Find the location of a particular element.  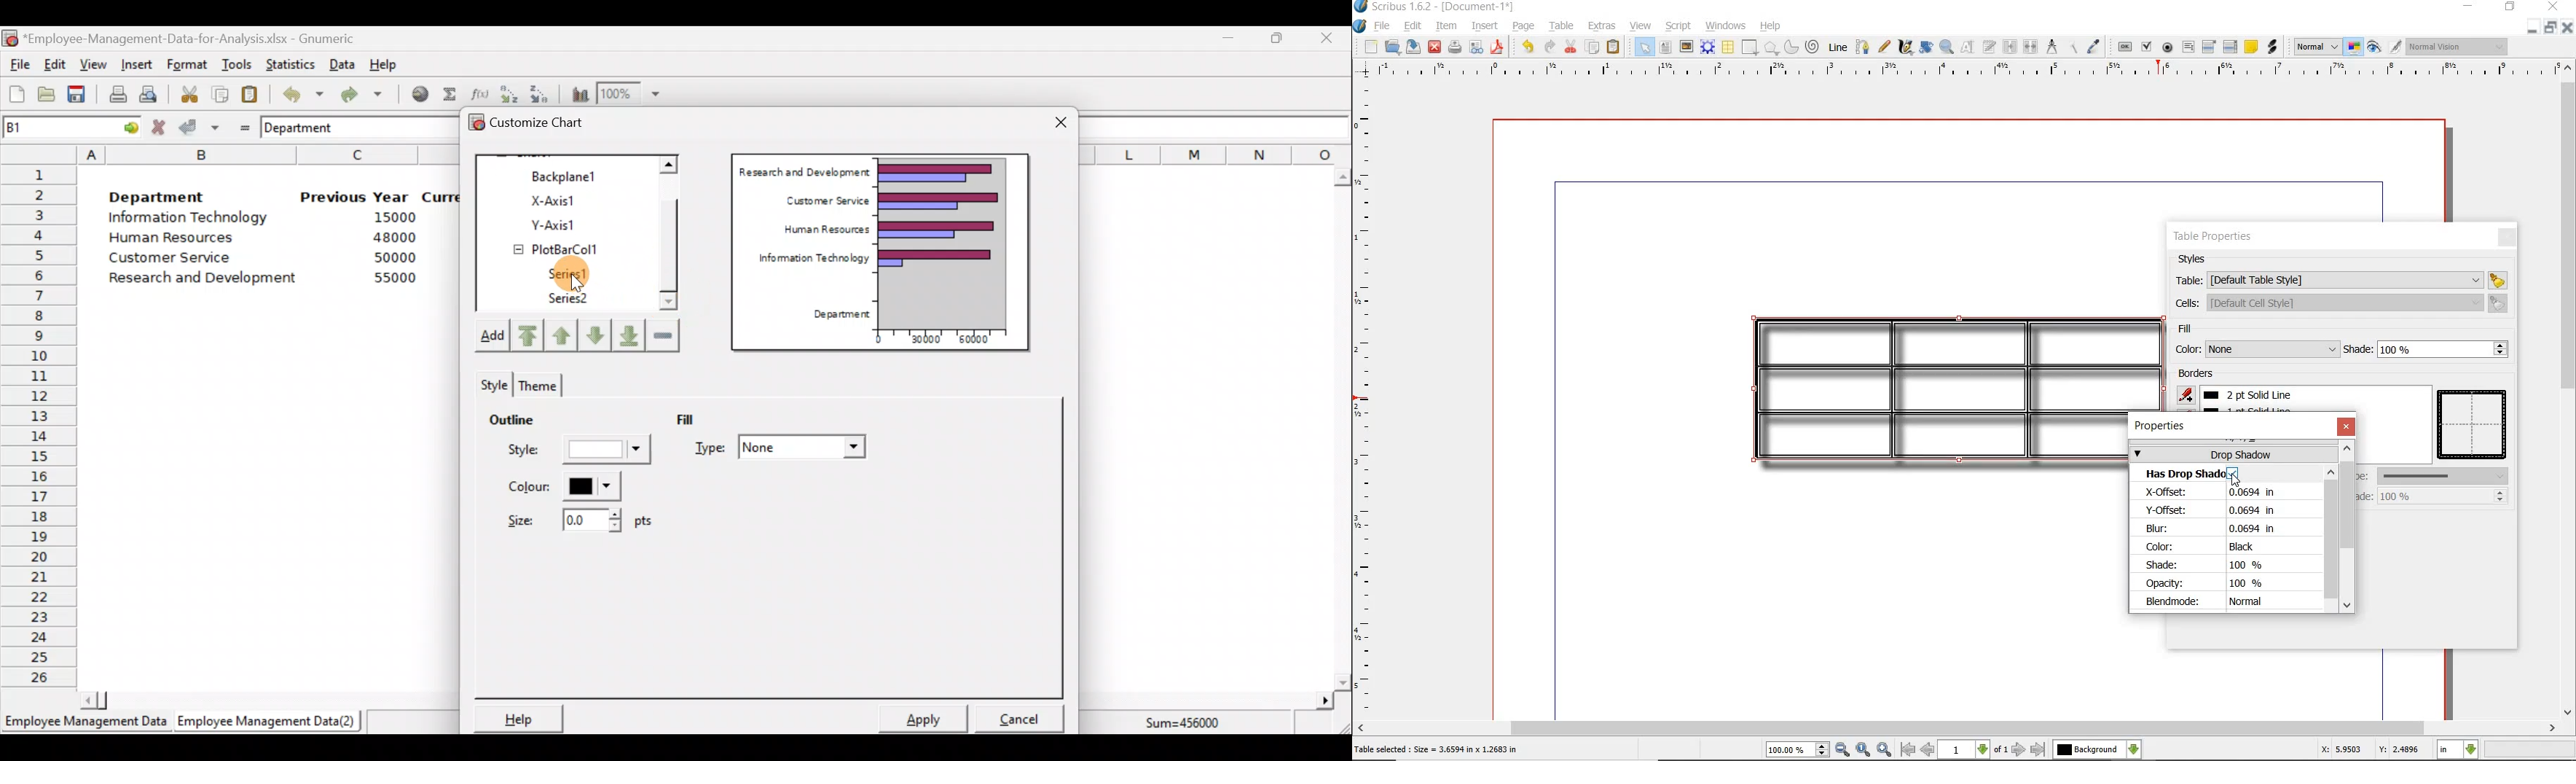

shade is located at coordinates (2428, 496).